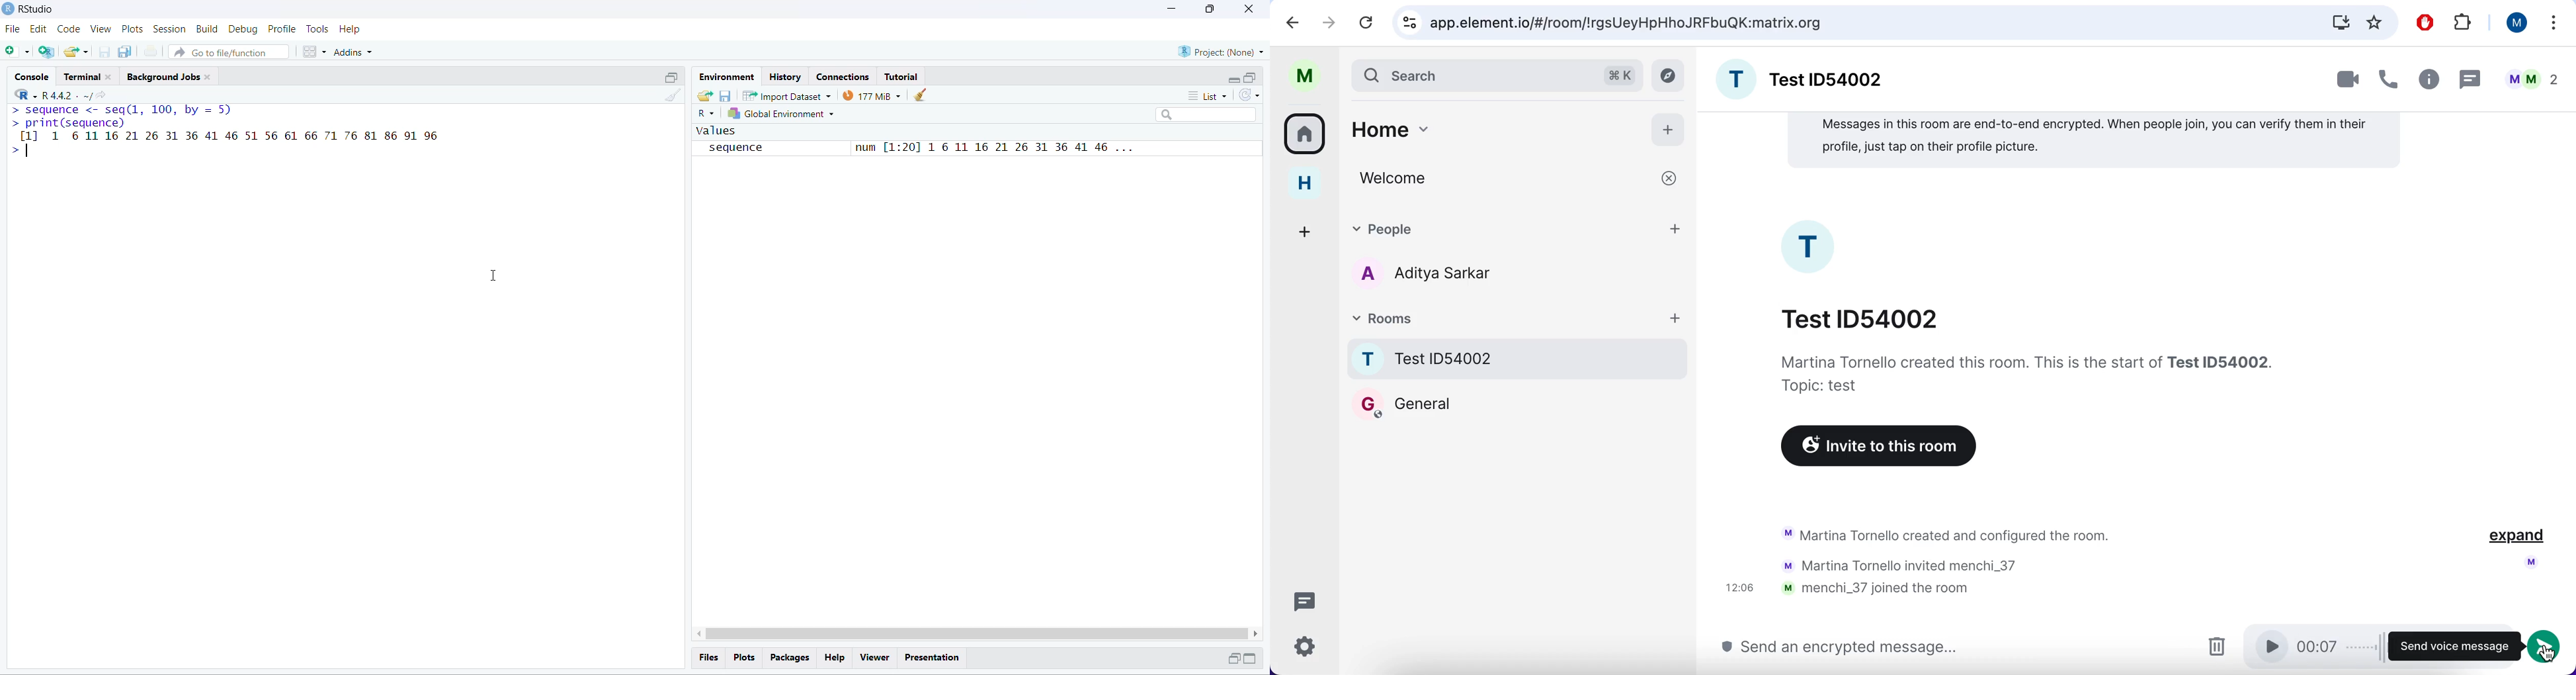  What do you see at coordinates (101, 28) in the screenshot?
I see `view` at bounding box center [101, 28].